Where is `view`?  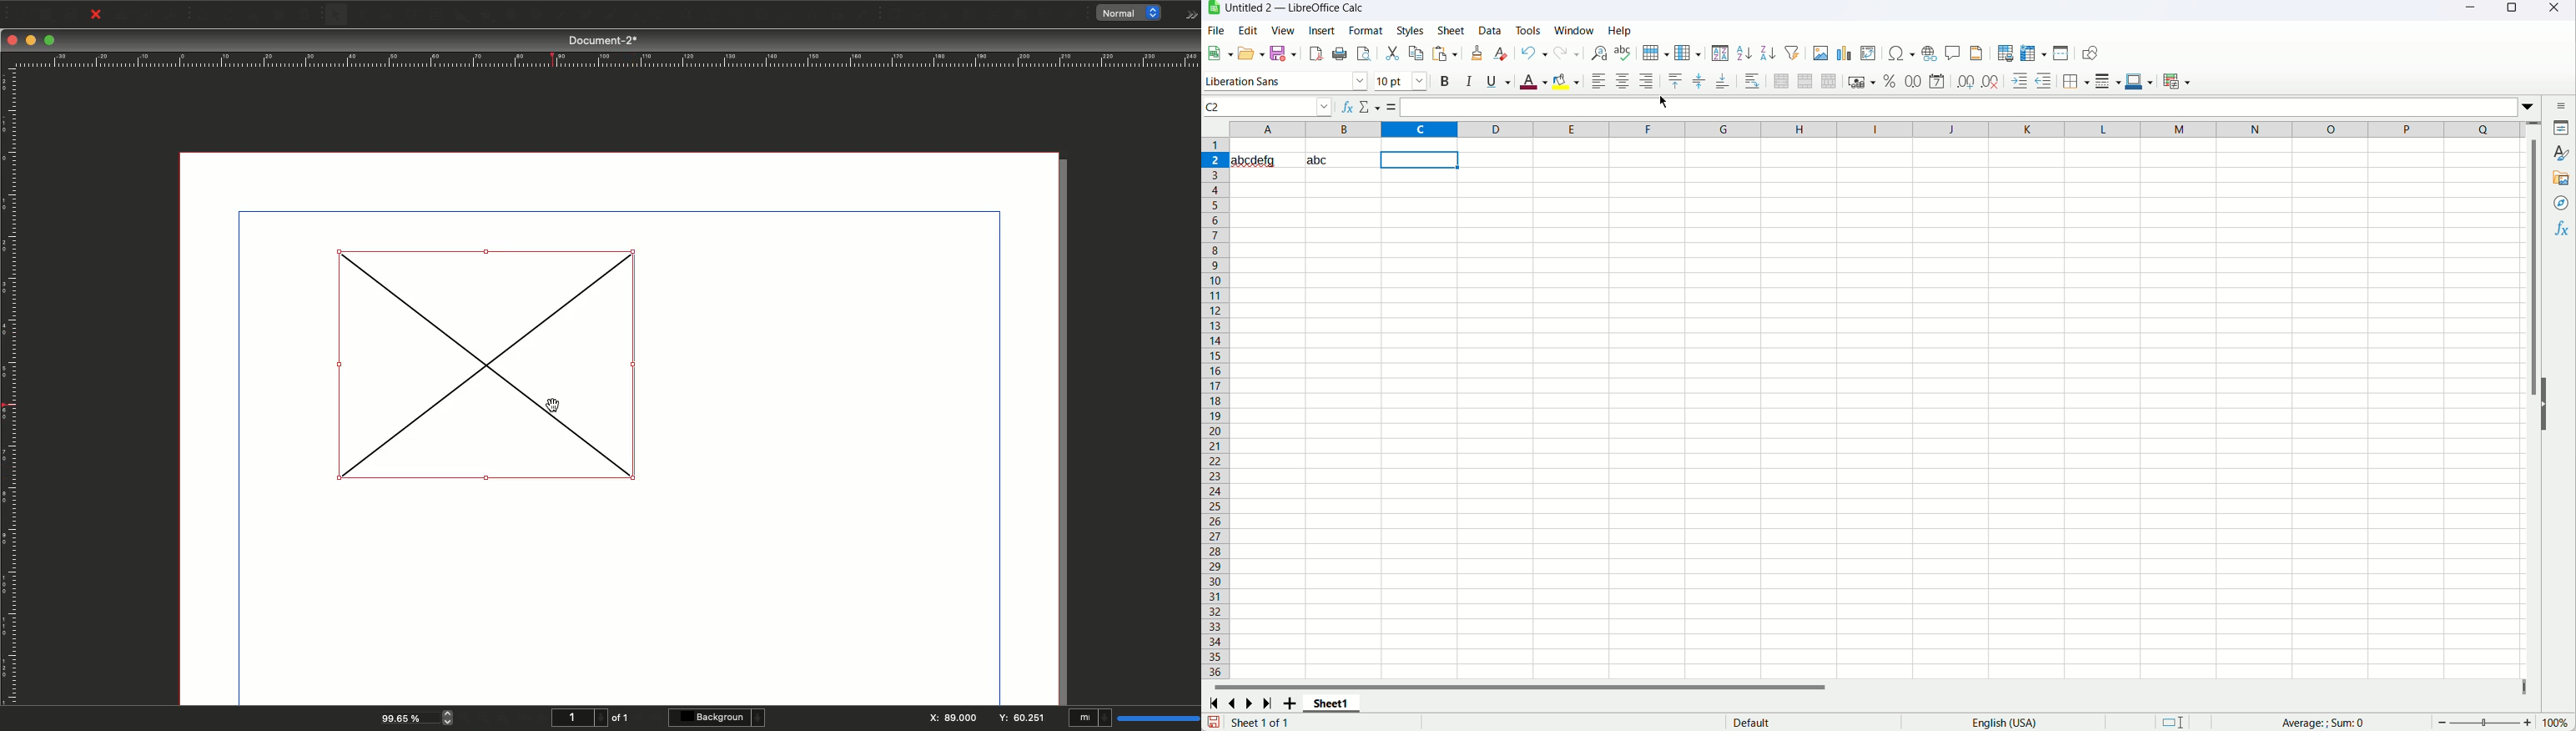
view is located at coordinates (1284, 29).